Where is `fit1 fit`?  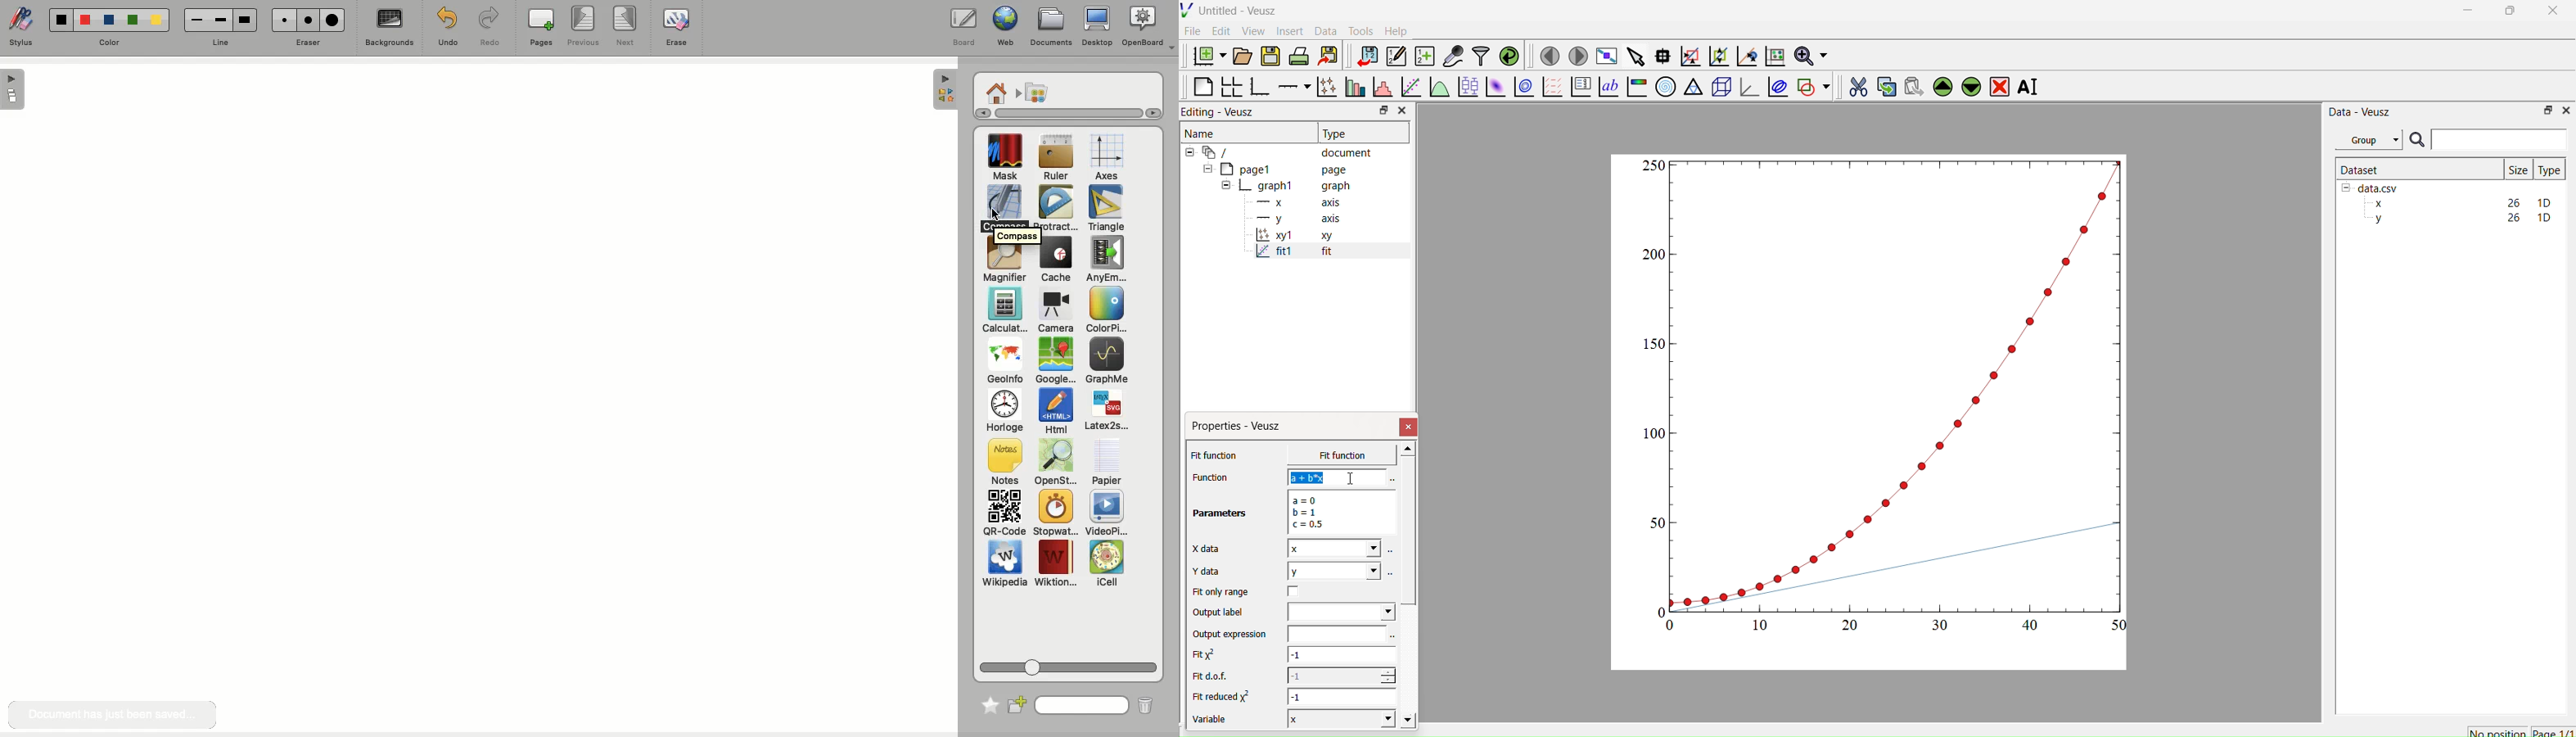 fit1 fit is located at coordinates (1292, 254).